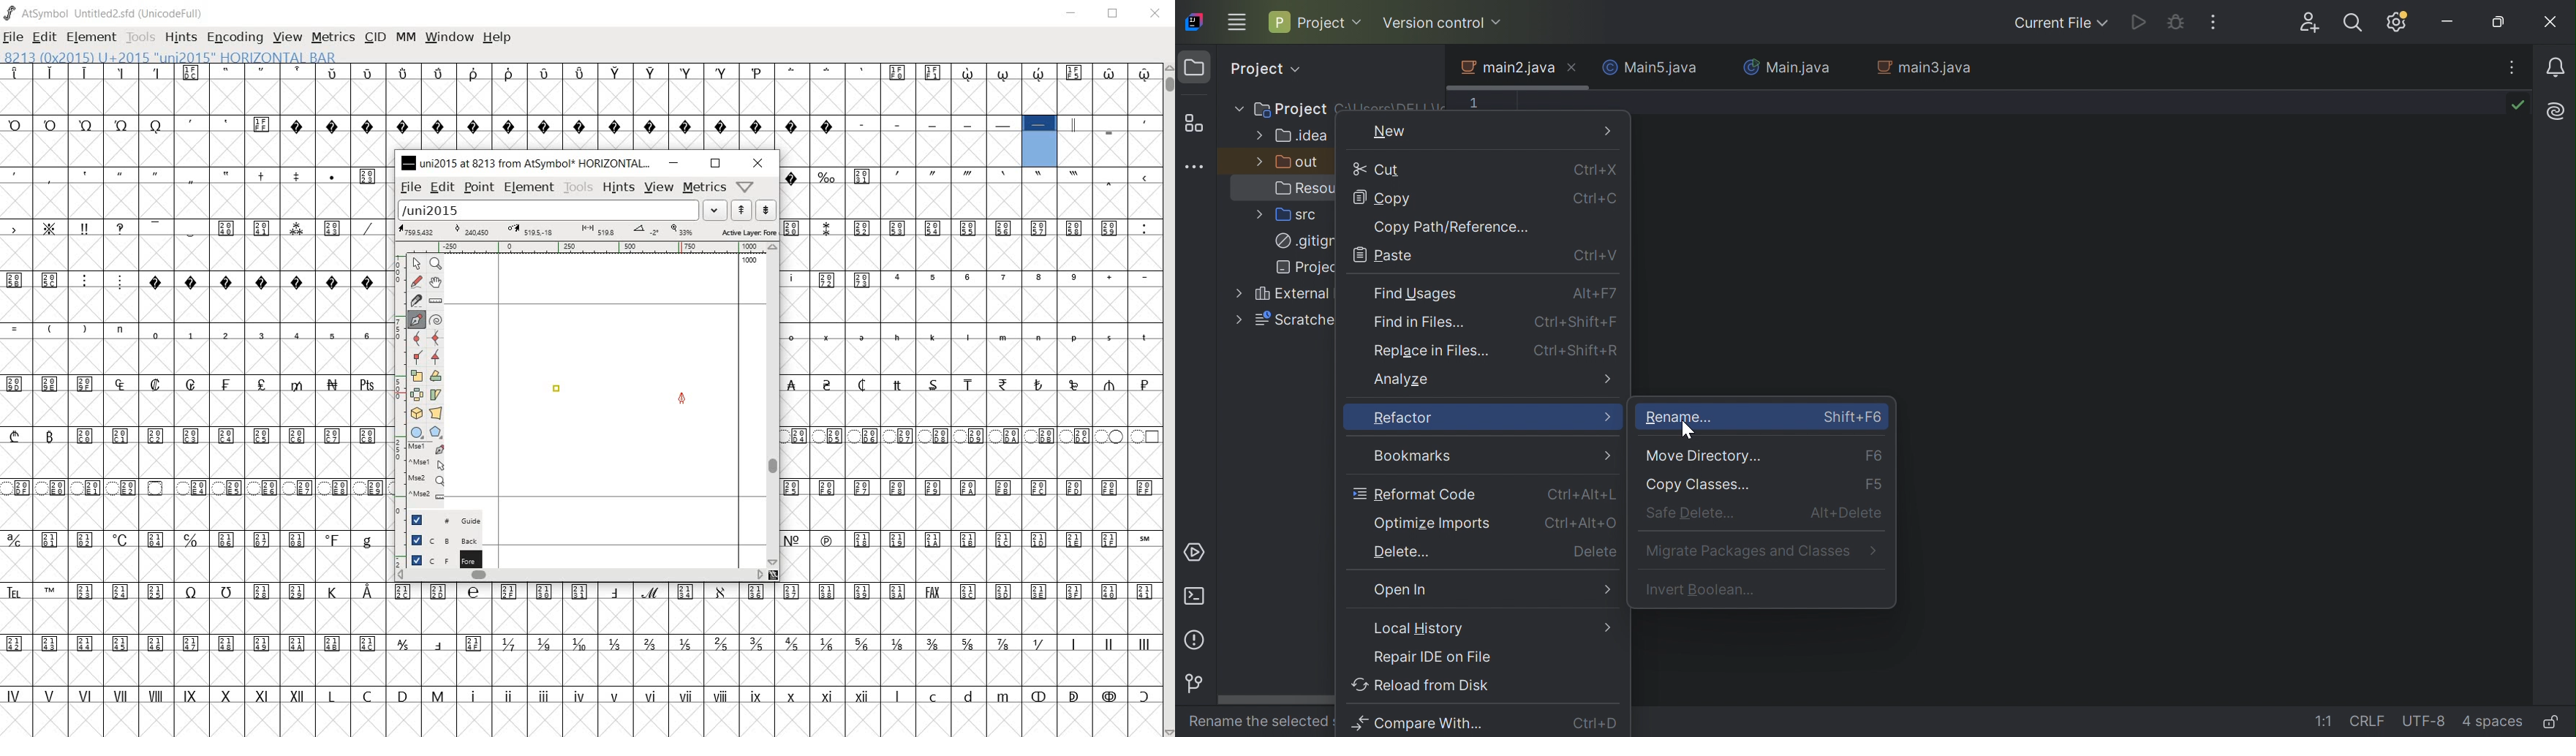 The width and height of the screenshot is (2576, 756). What do you see at coordinates (414, 318) in the screenshot?
I see `add a point, then drag out its control points` at bounding box center [414, 318].